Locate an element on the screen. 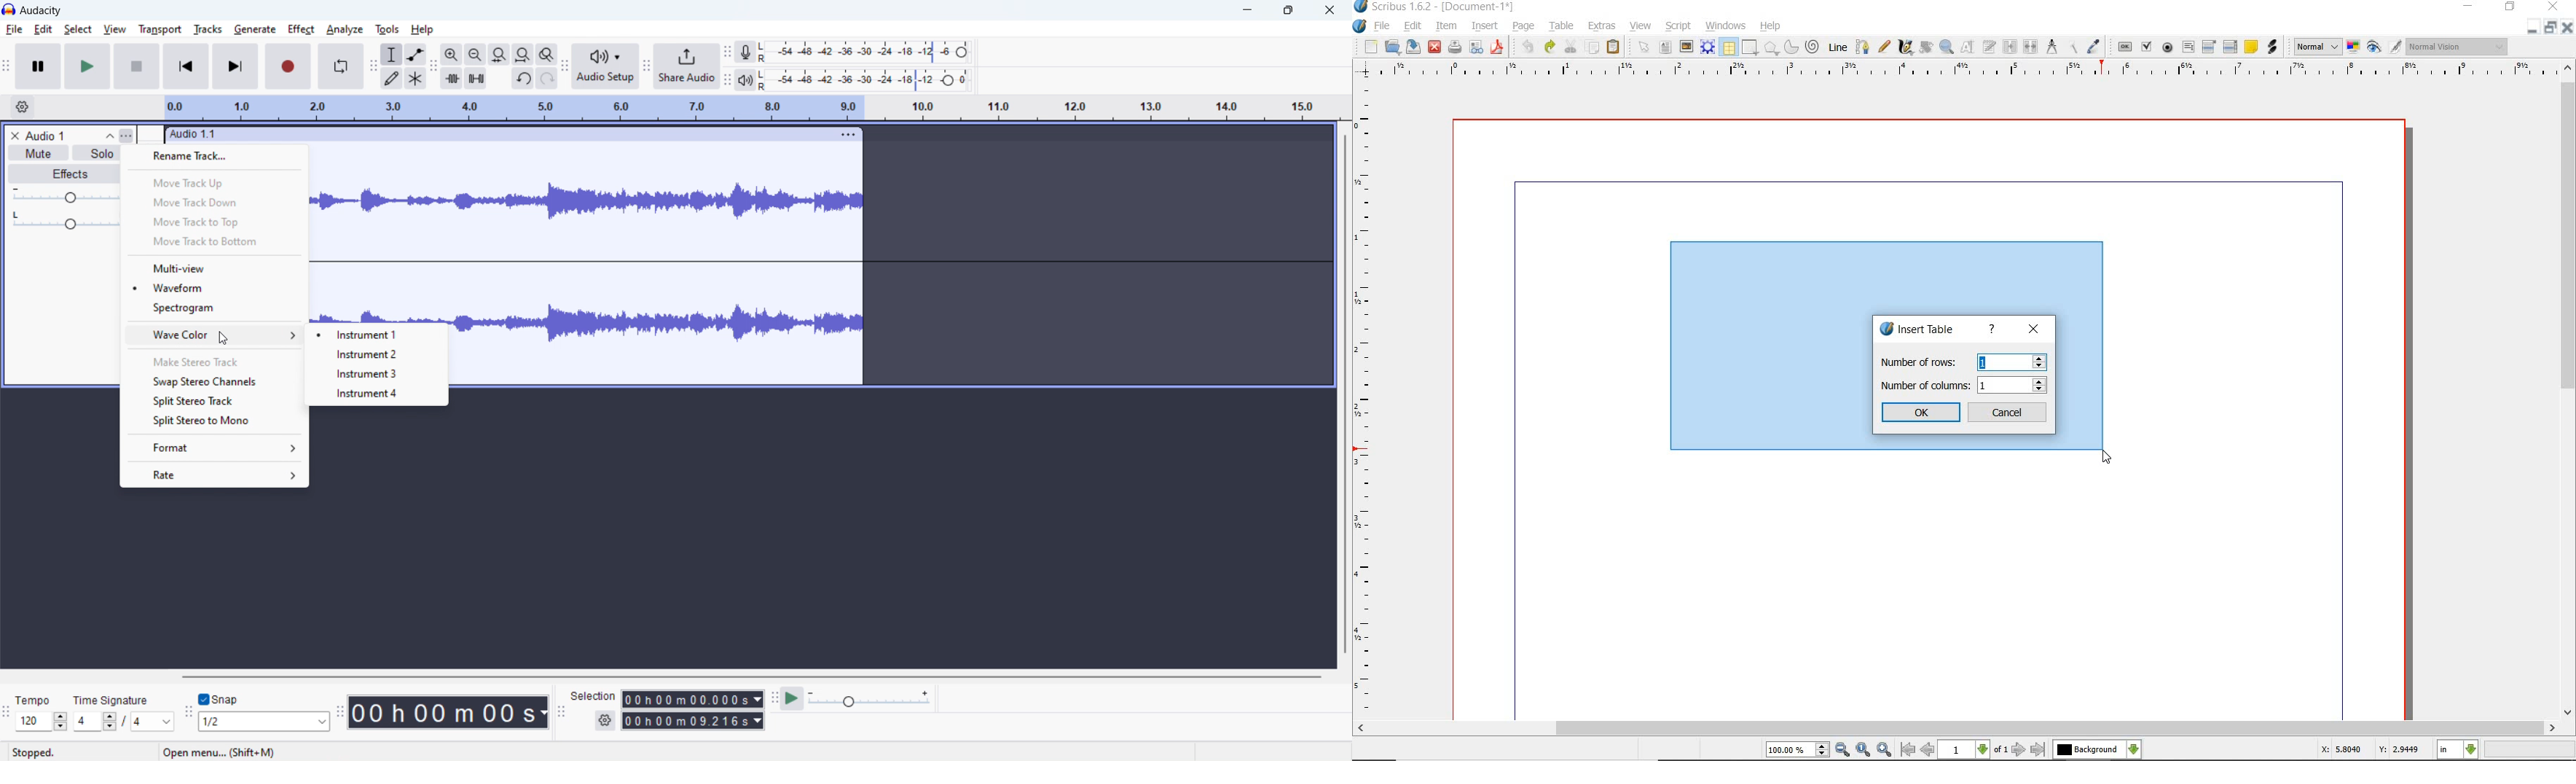  share audio is located at coordinates (687, 66).